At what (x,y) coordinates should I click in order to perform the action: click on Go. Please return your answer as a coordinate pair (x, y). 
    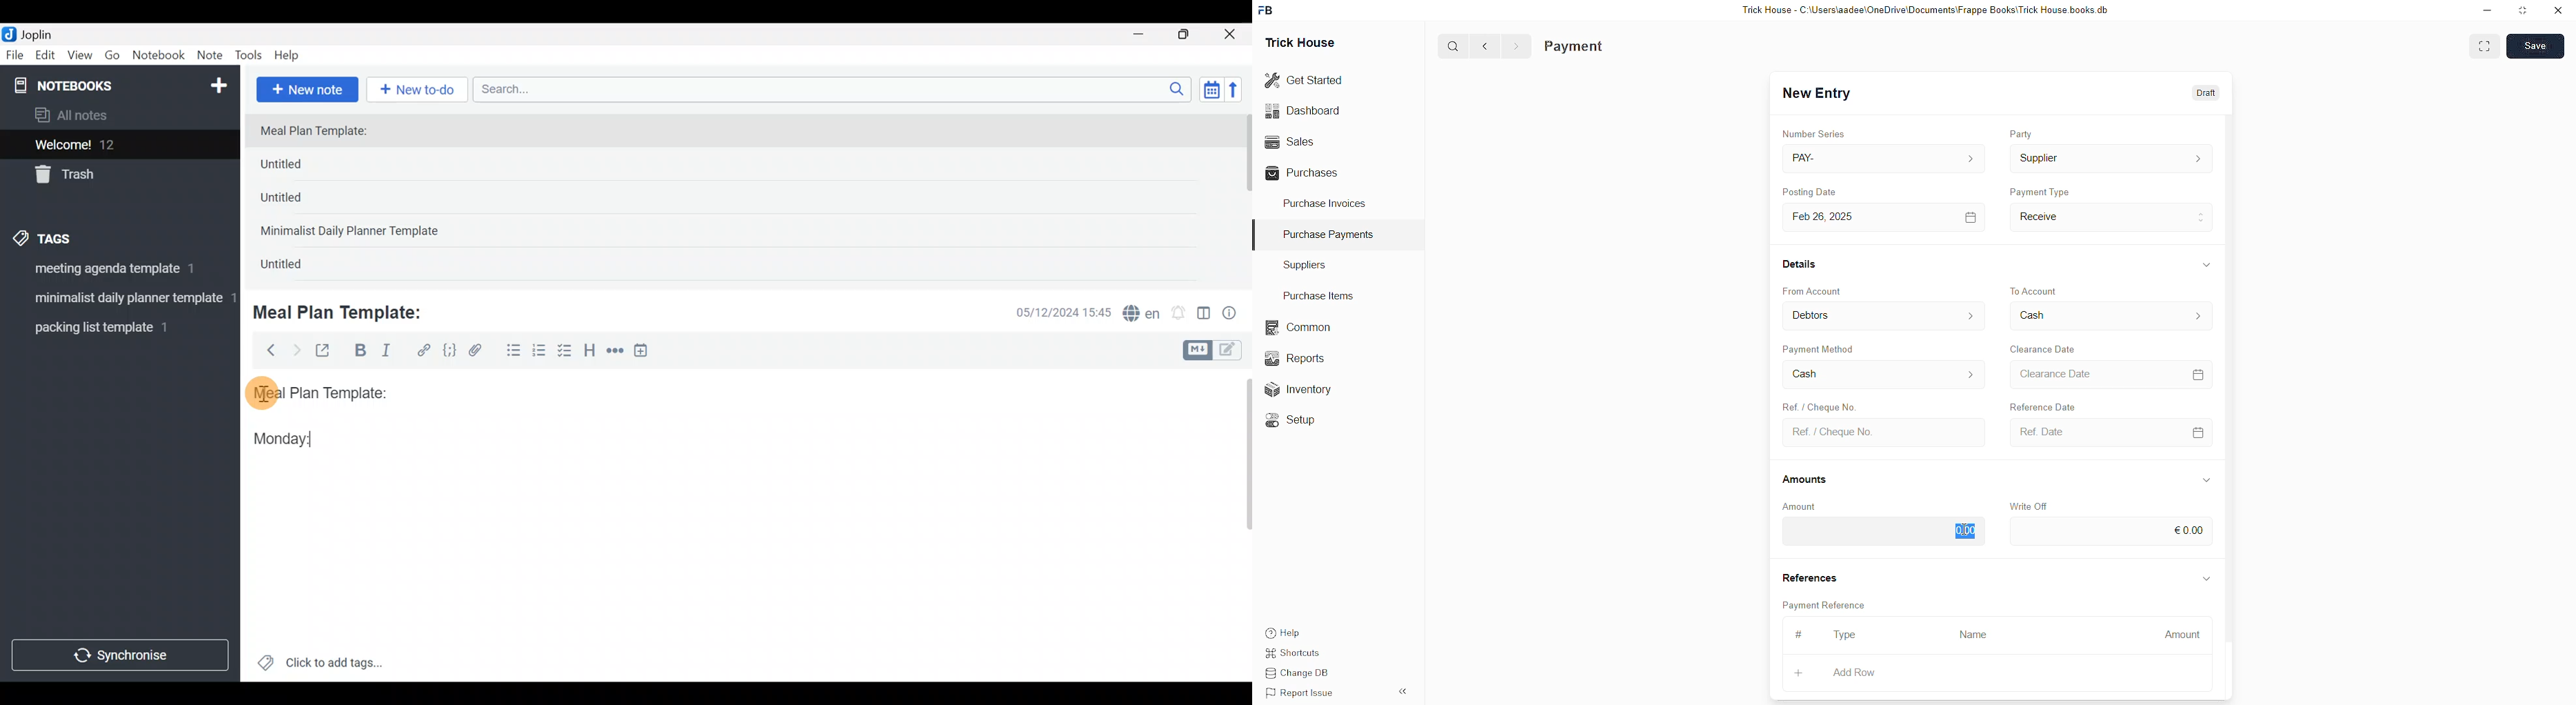
    Looking at the image, I should click on (112, 58).